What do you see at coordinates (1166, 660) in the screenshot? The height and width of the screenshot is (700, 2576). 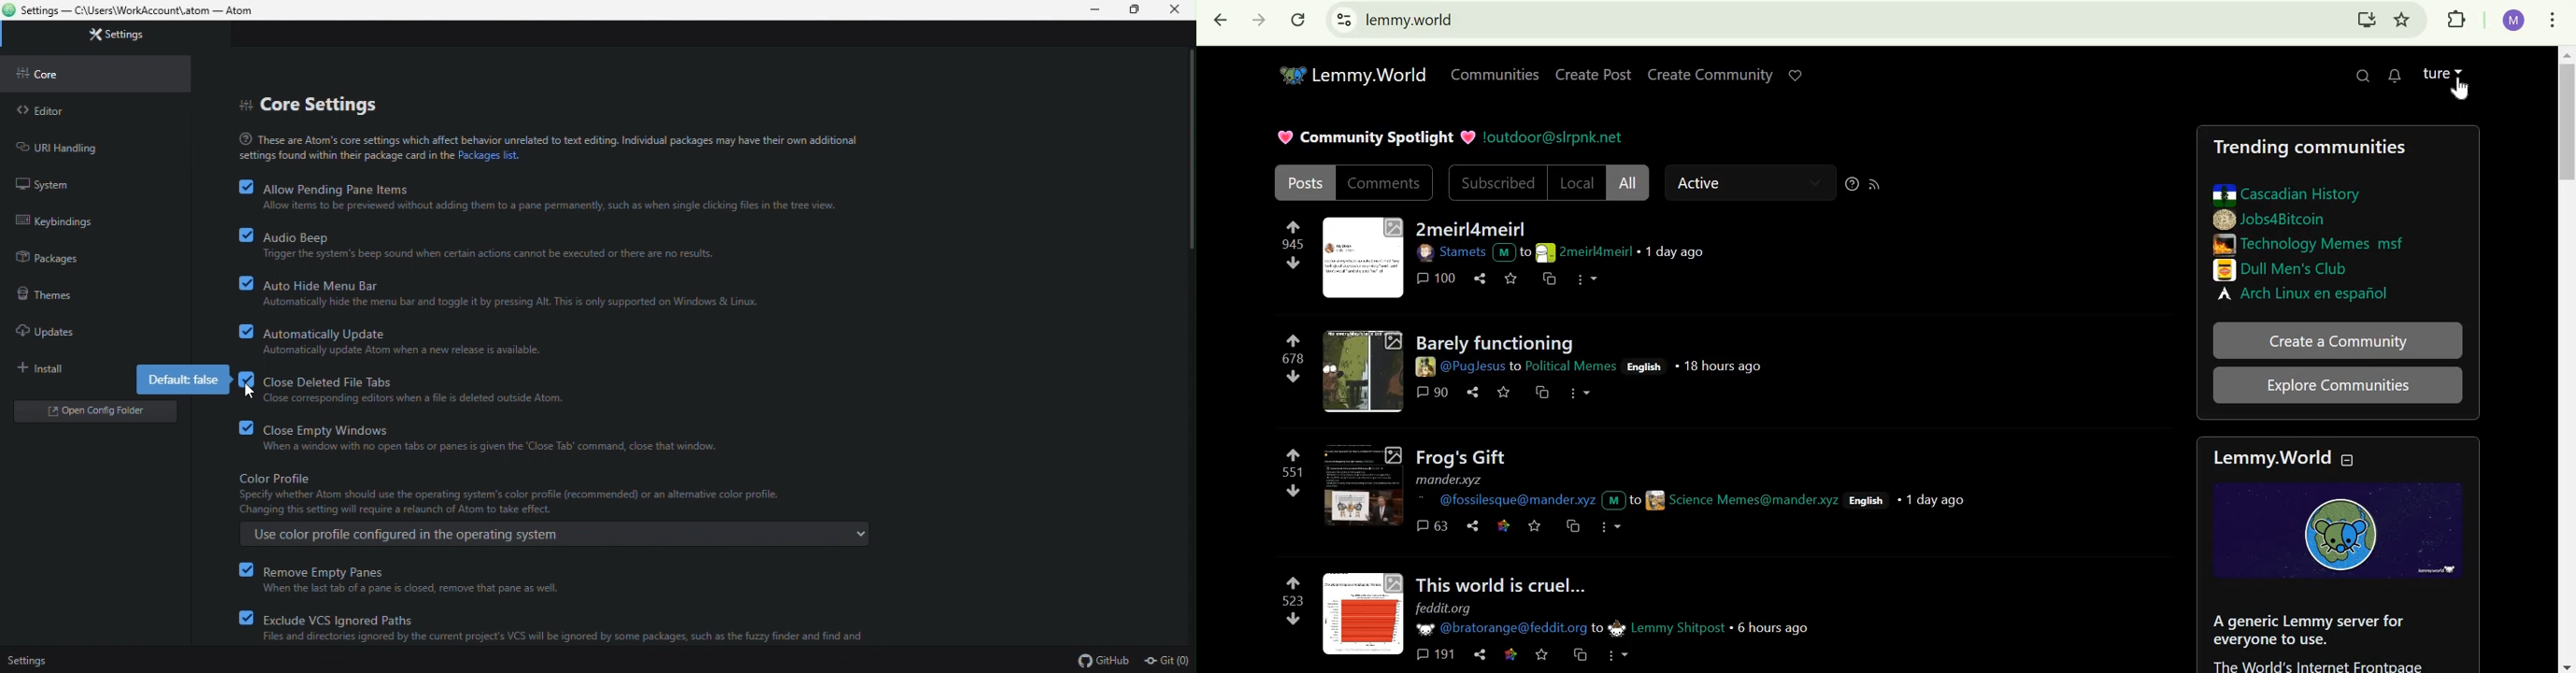 I see `Git (0)` at bounding box center [1166, 660].